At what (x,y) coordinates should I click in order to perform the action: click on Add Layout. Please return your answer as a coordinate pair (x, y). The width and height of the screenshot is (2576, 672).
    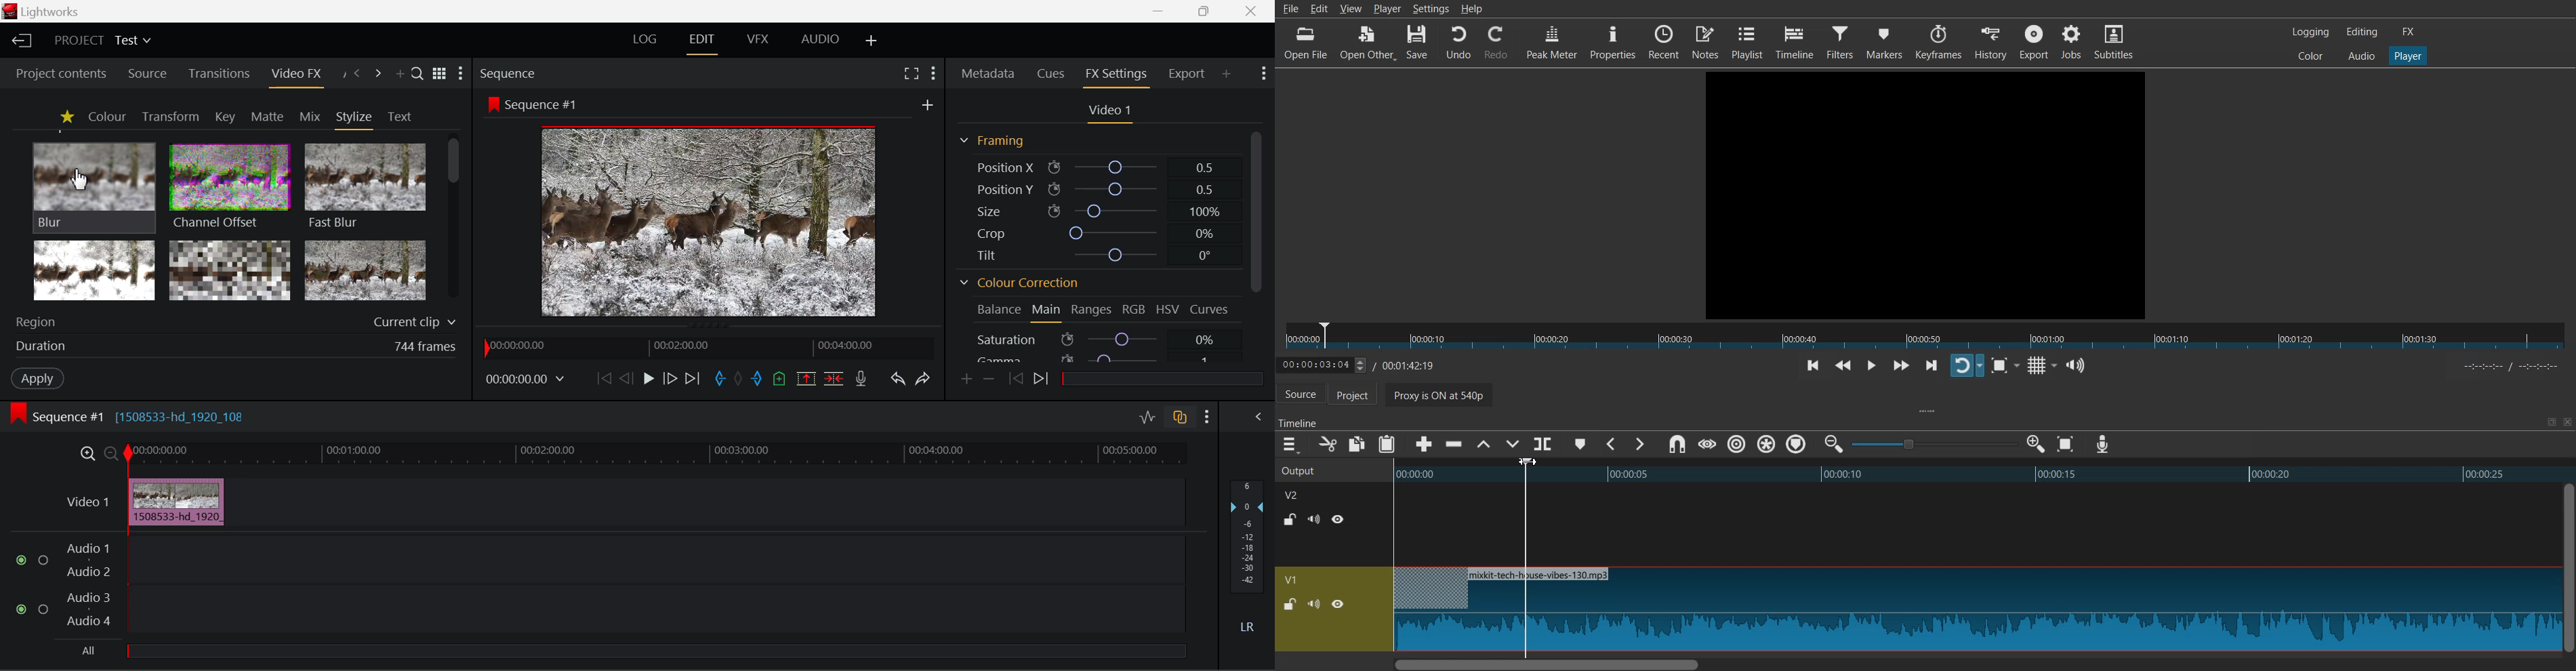
    Looking at the image, I should click on (872, 41).